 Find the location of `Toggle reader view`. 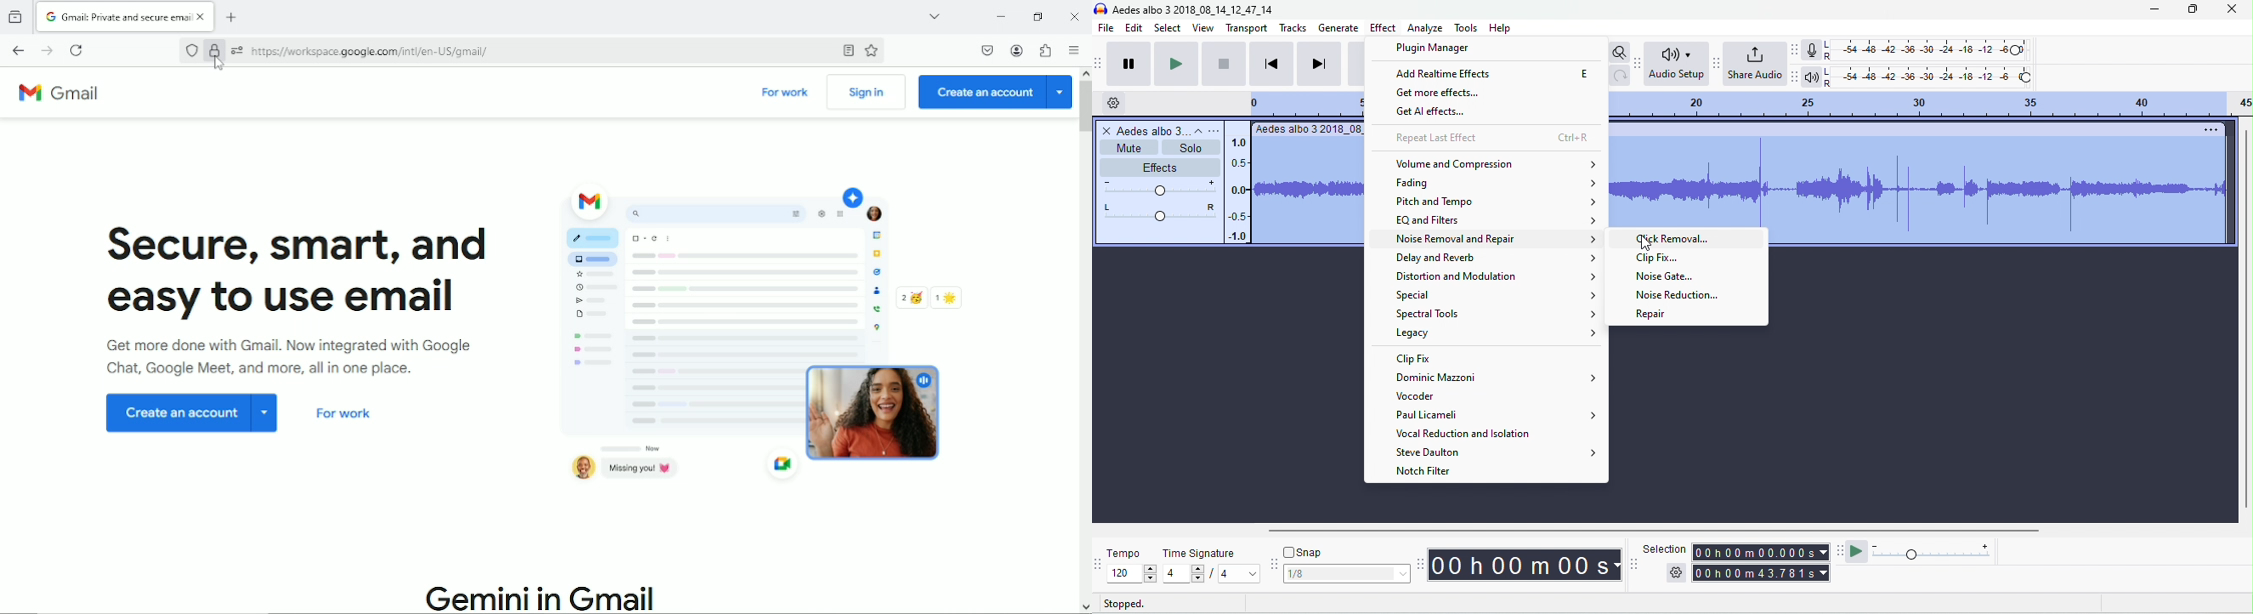

Toggle reader view is located at coordinates (846, 51).